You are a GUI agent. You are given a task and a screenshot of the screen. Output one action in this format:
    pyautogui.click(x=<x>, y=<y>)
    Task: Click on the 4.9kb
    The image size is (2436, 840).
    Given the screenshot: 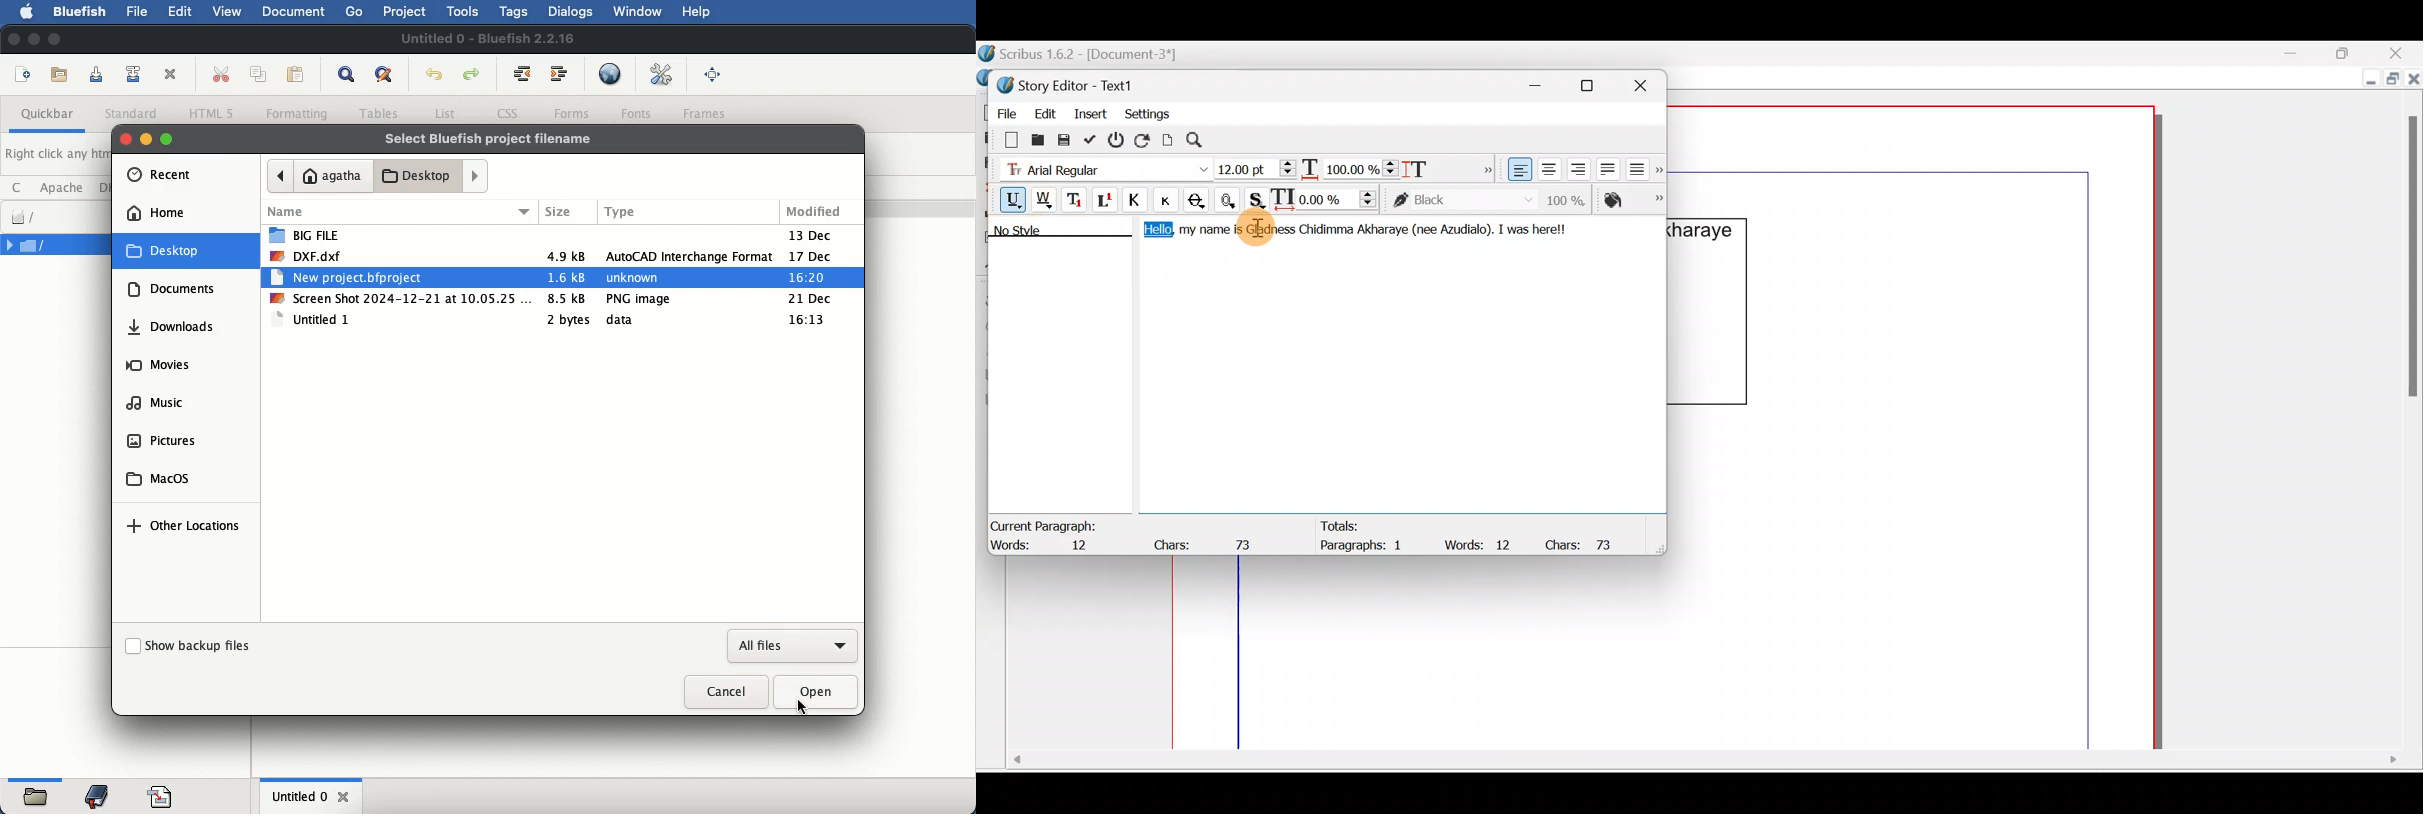 What is the action you would take?
    pyautogui.click(x=564, y=251)
    